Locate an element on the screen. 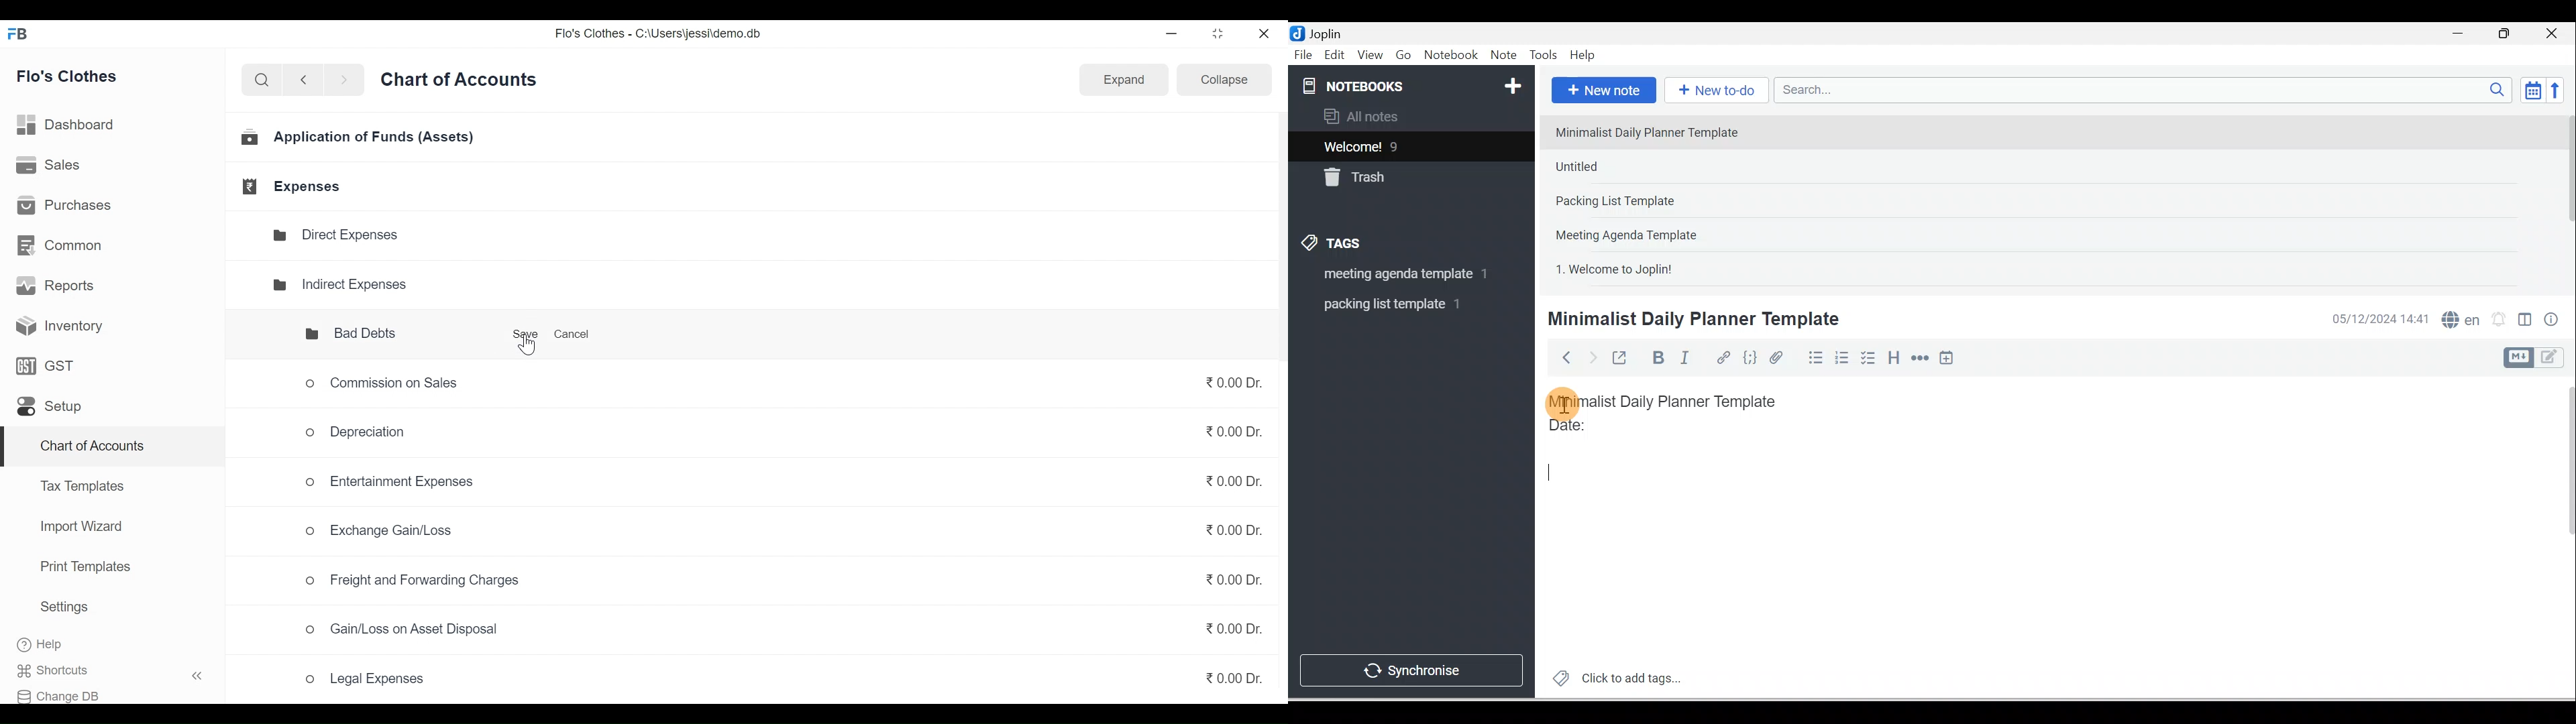 The height and width of the screenshot is (728, 2576). Toggle editor layout is located at coordinates (2538, 358).